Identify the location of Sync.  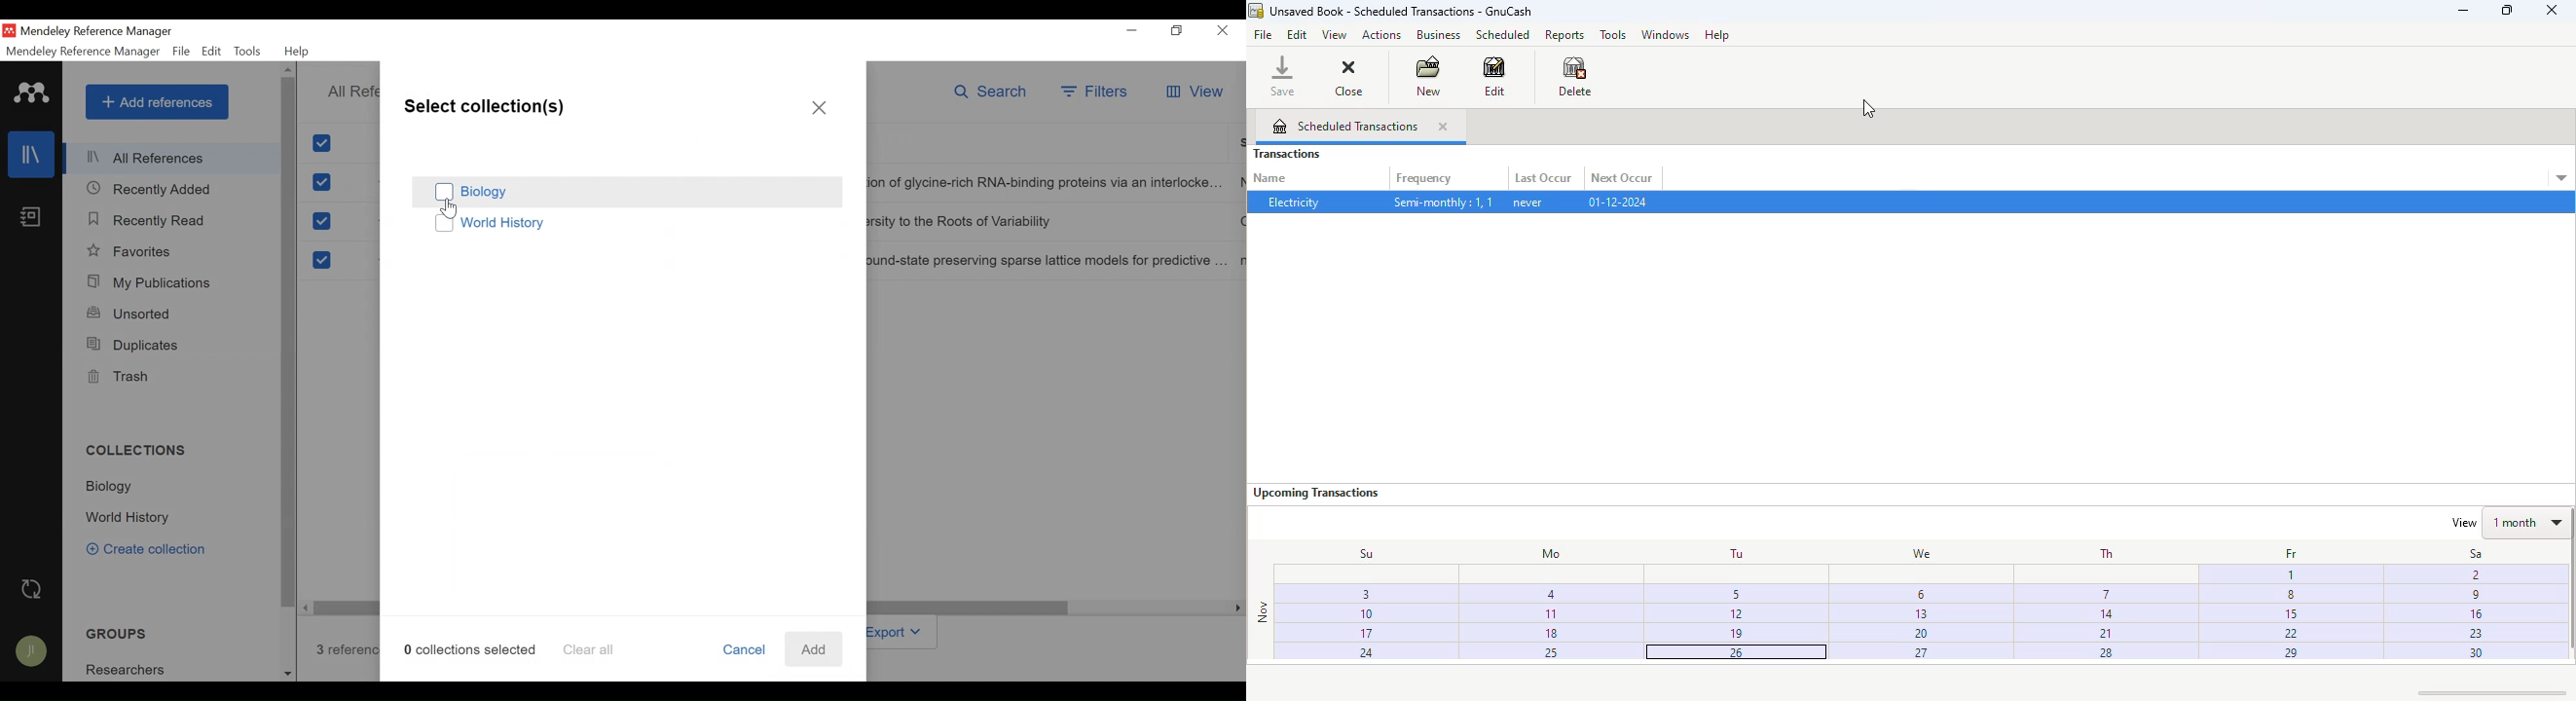
(32, 589).